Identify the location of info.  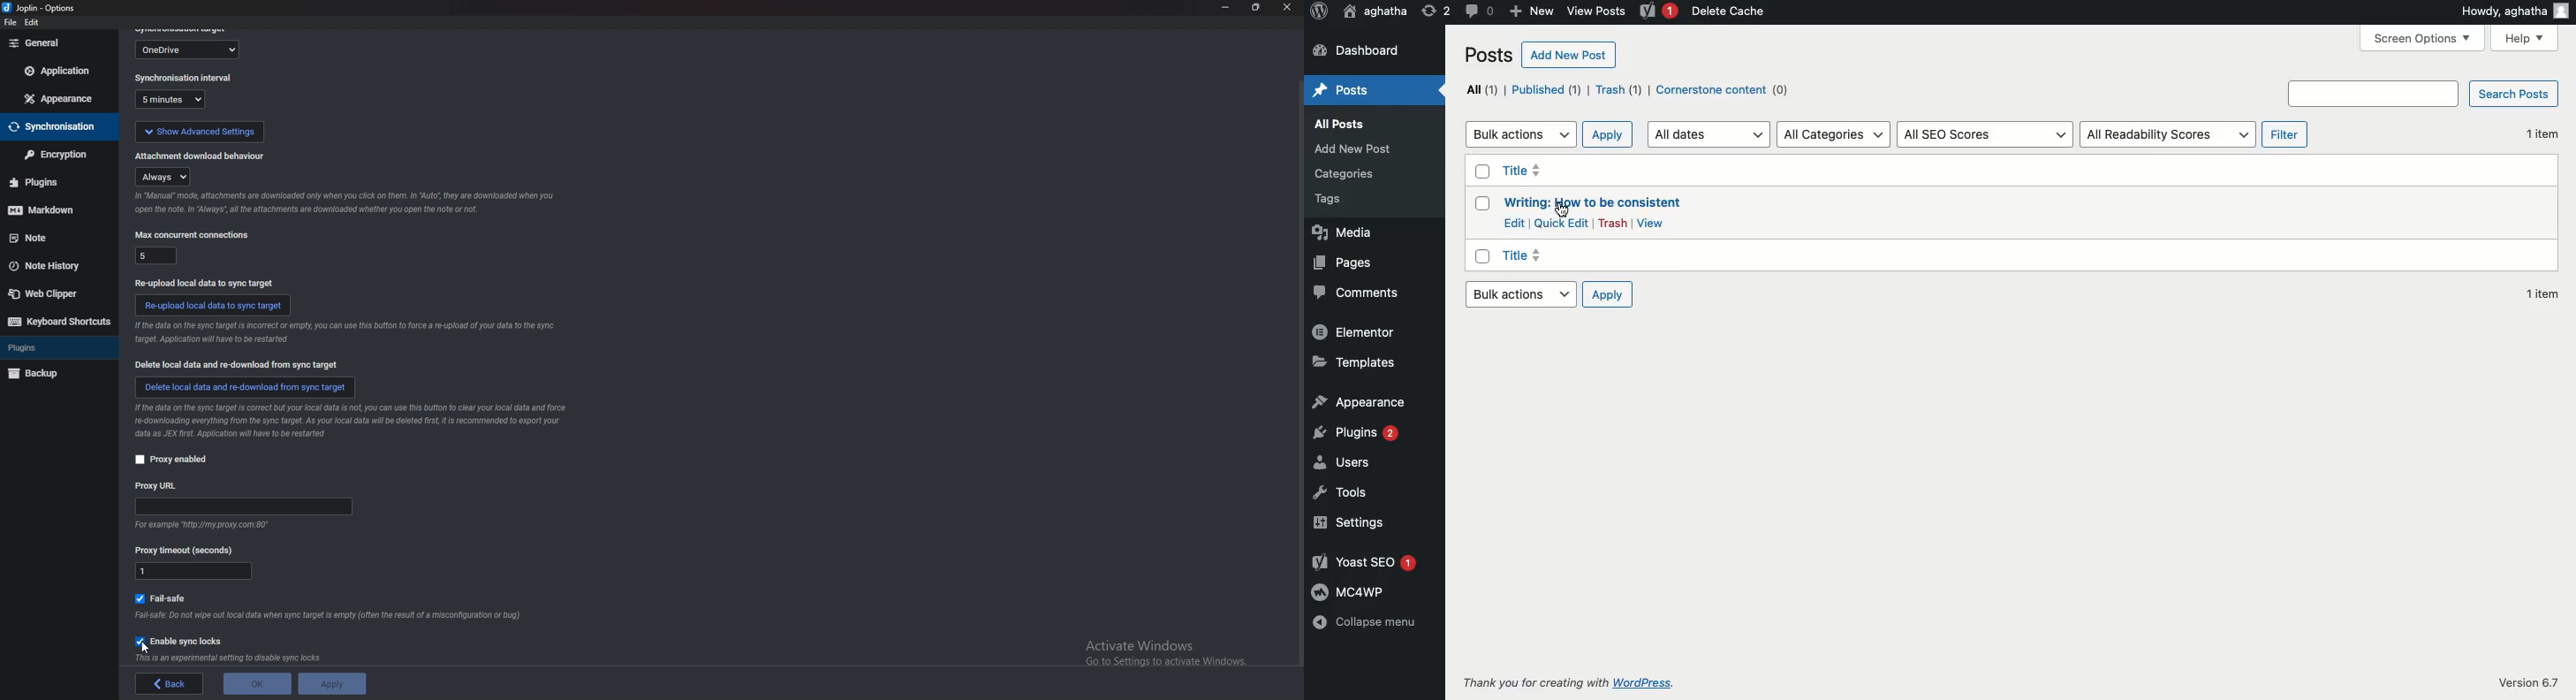
(233, 657).